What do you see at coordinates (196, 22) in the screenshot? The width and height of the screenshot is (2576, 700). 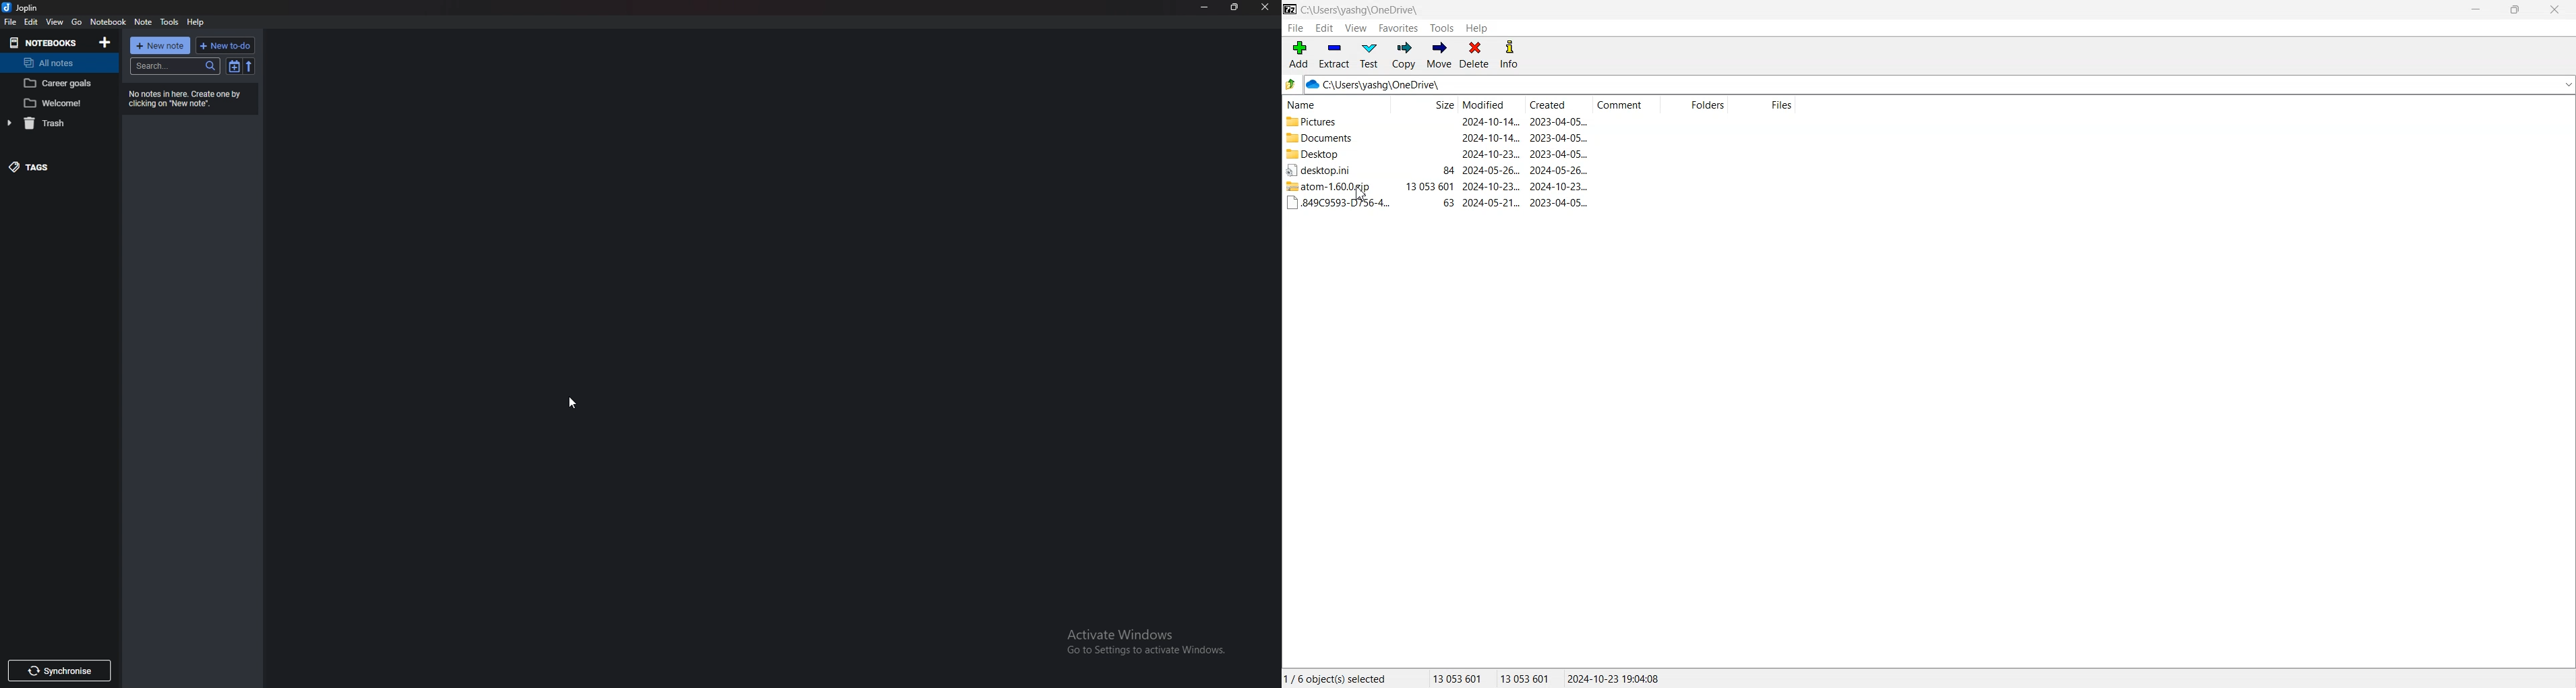 I see `help` at bounding box center [196, 22].